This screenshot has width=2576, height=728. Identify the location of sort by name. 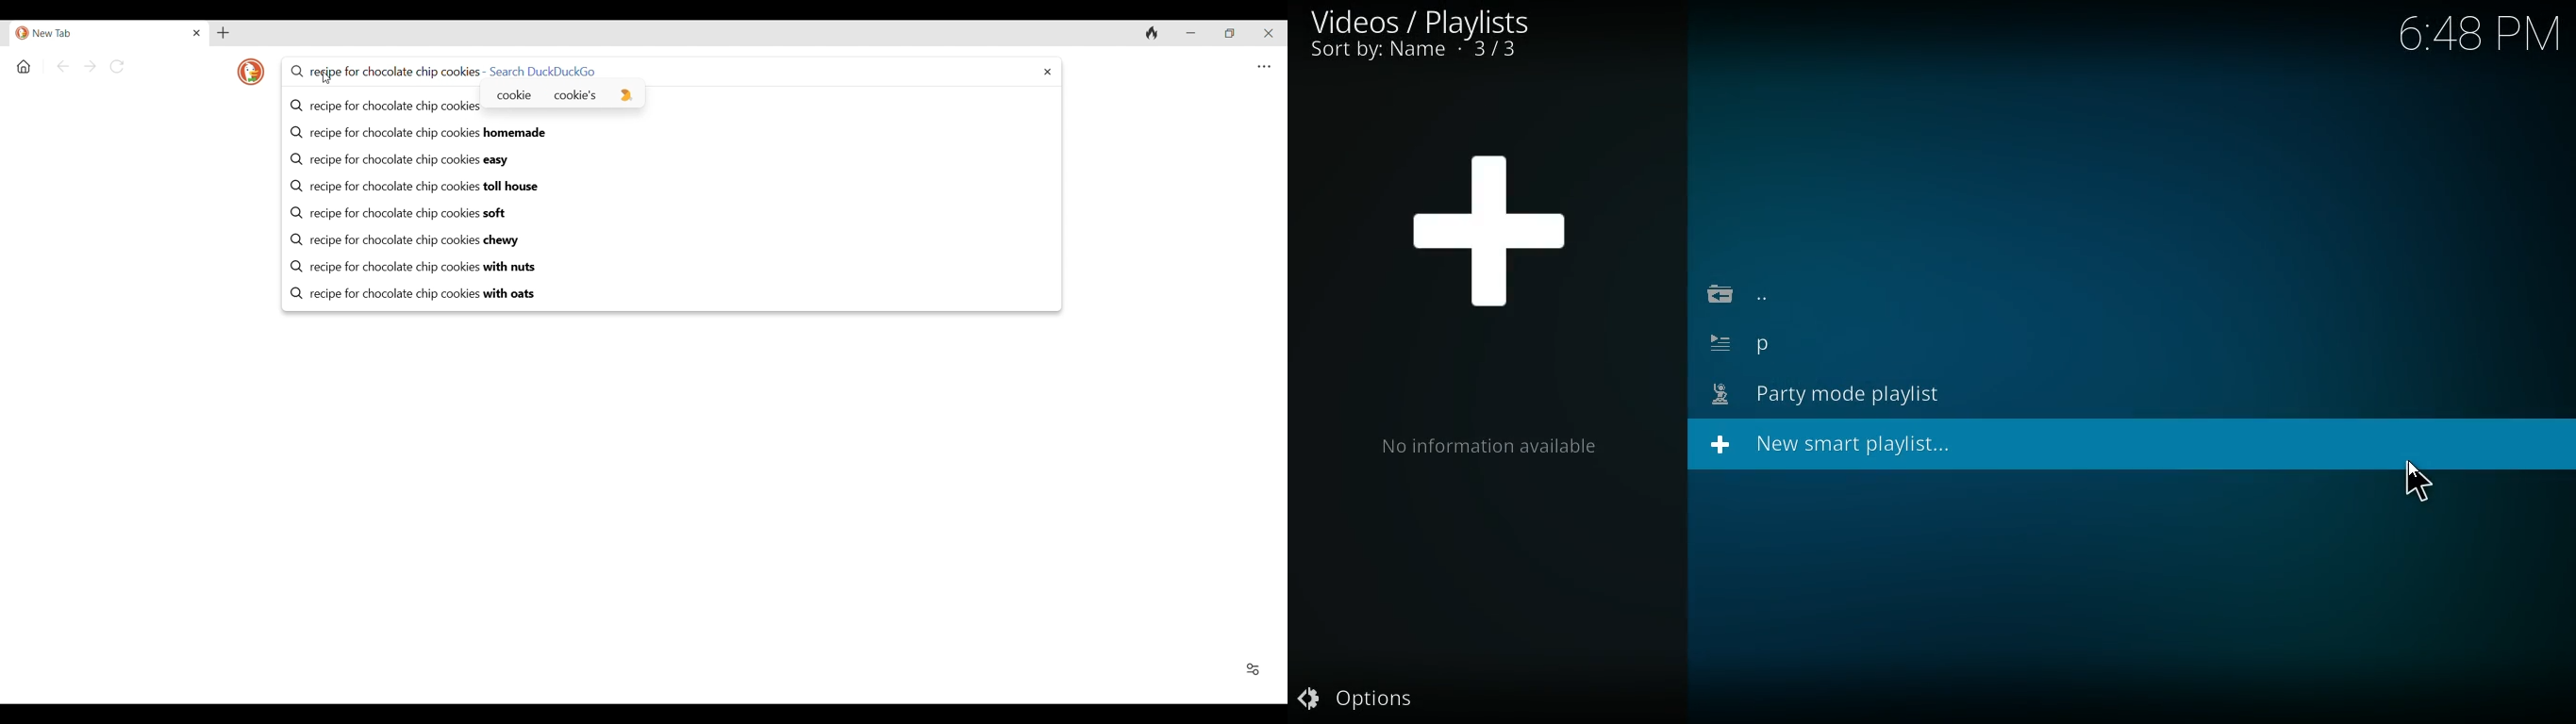
(1430, 52).